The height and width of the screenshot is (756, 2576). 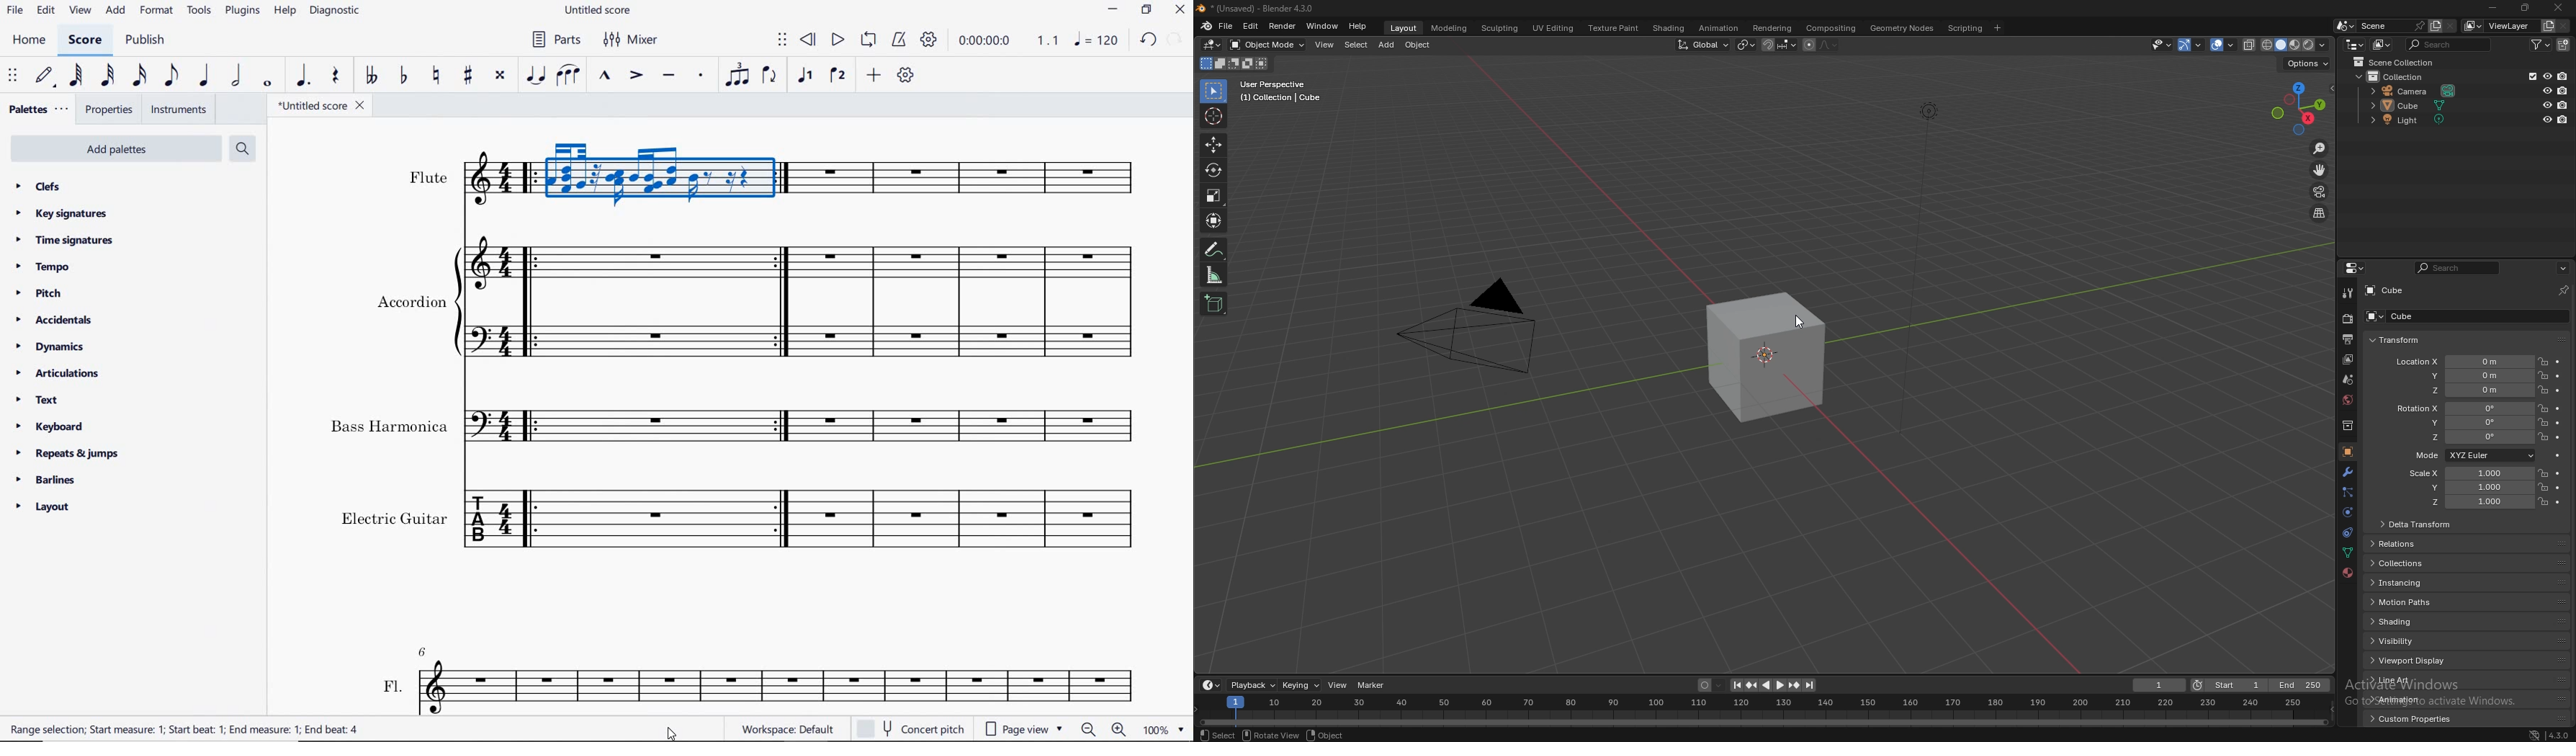 What do you see at coordinates (1780, 45) in the screenshot?
I see `snapping` at bounding box center [1780, 45].